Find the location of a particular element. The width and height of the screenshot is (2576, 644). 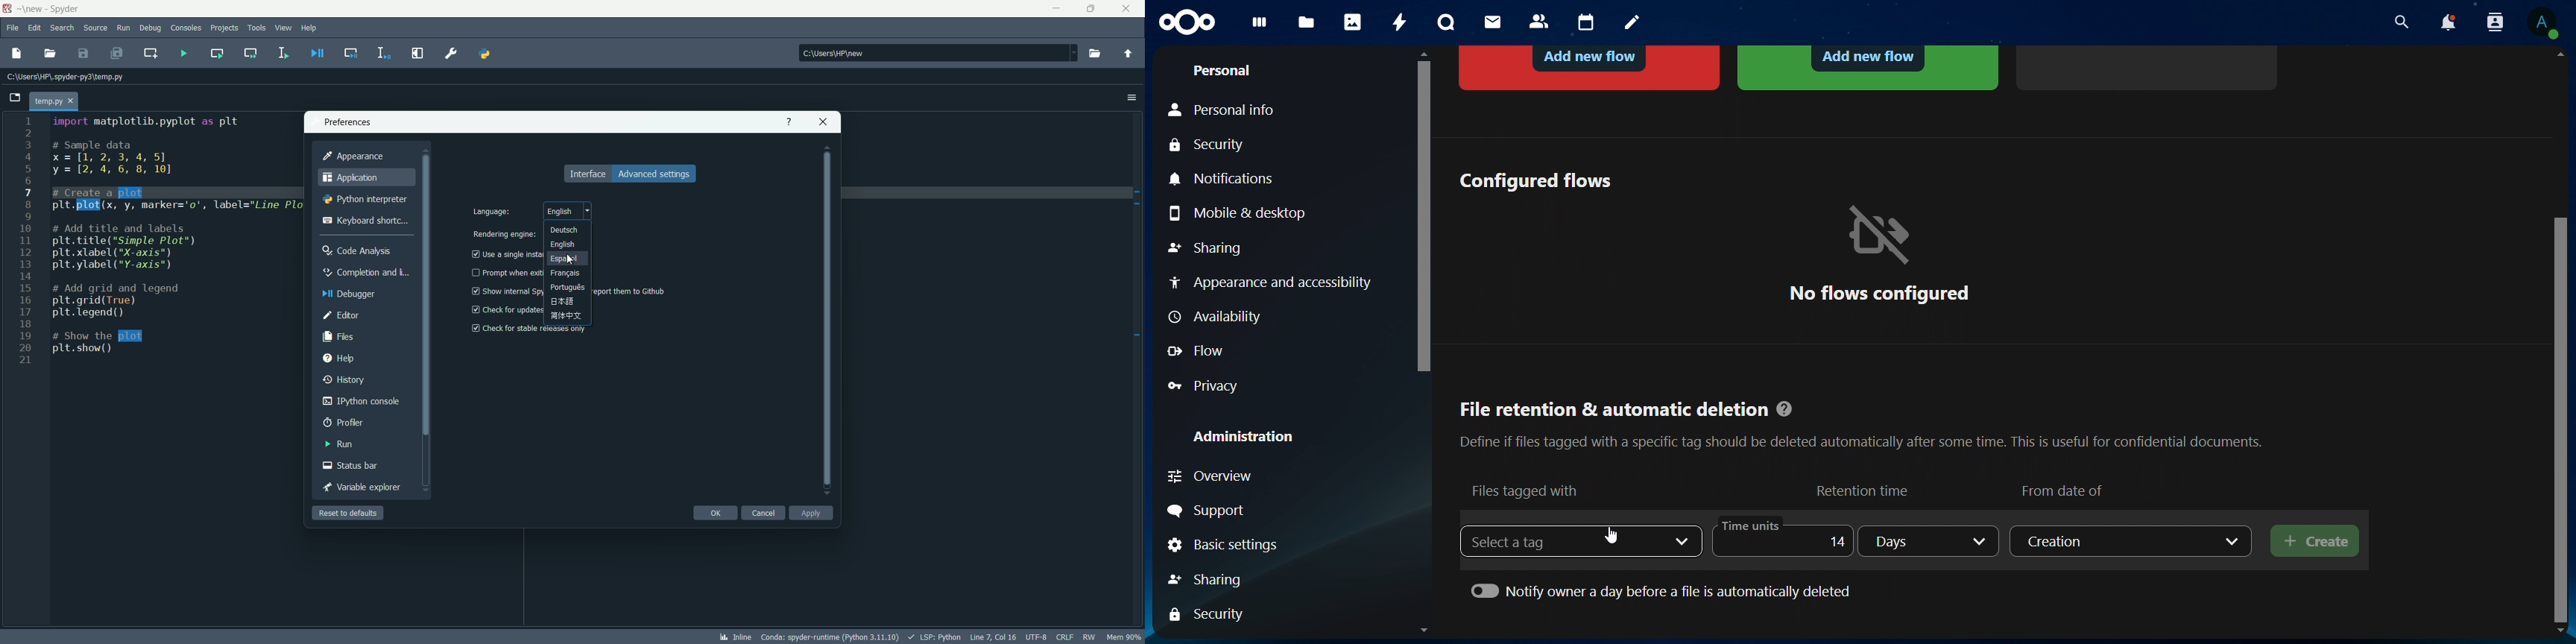

memory usage is located at coordinates (1124, 636).